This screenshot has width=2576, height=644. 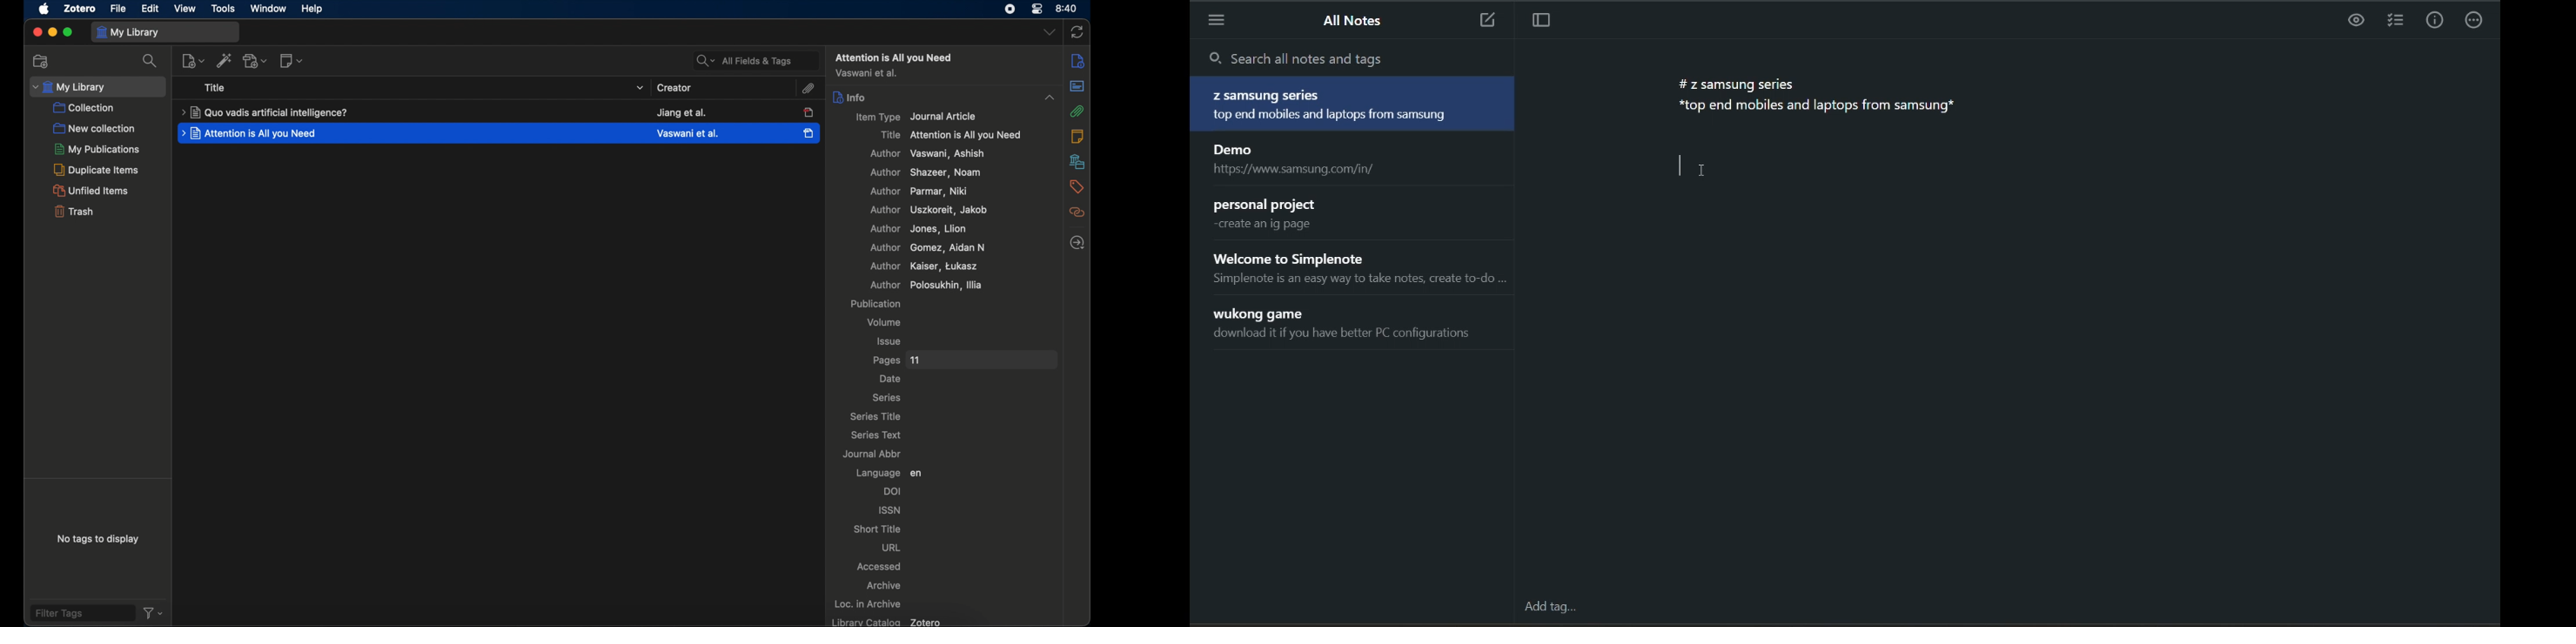 I want to click on author shaker, noam, so click(x=929, y=174).